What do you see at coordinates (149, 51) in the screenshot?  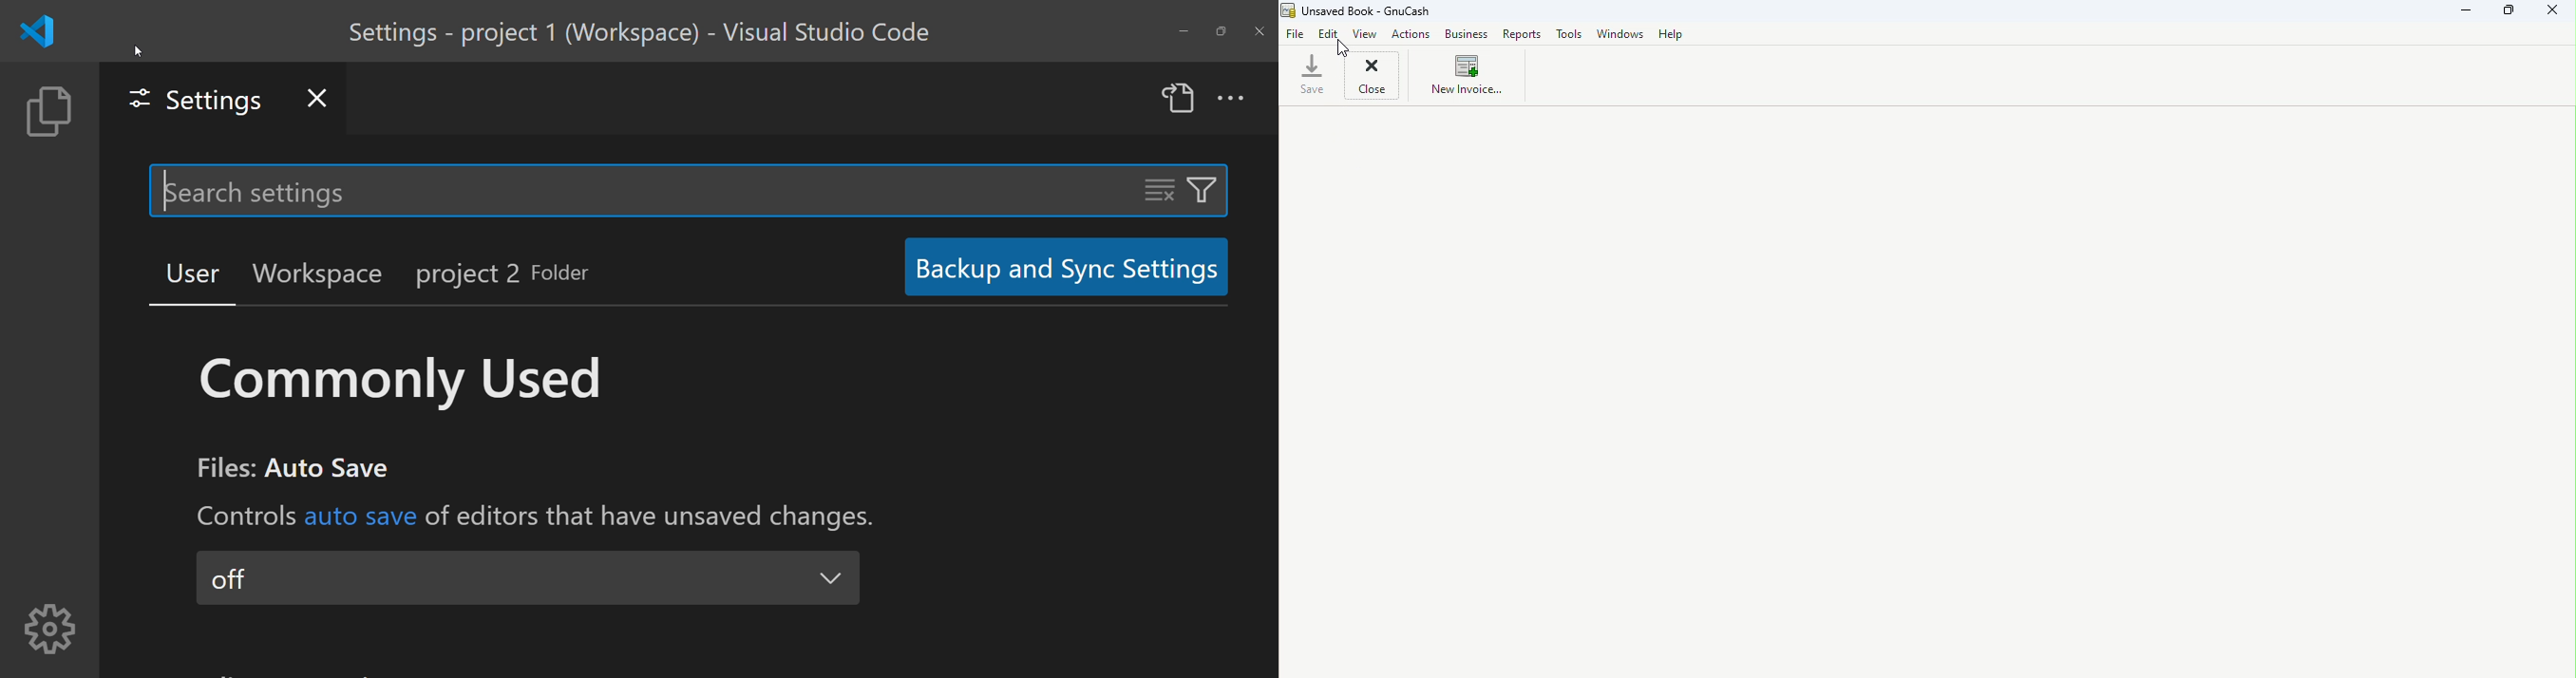 I see `cursor` at bounding box center [149, 51].